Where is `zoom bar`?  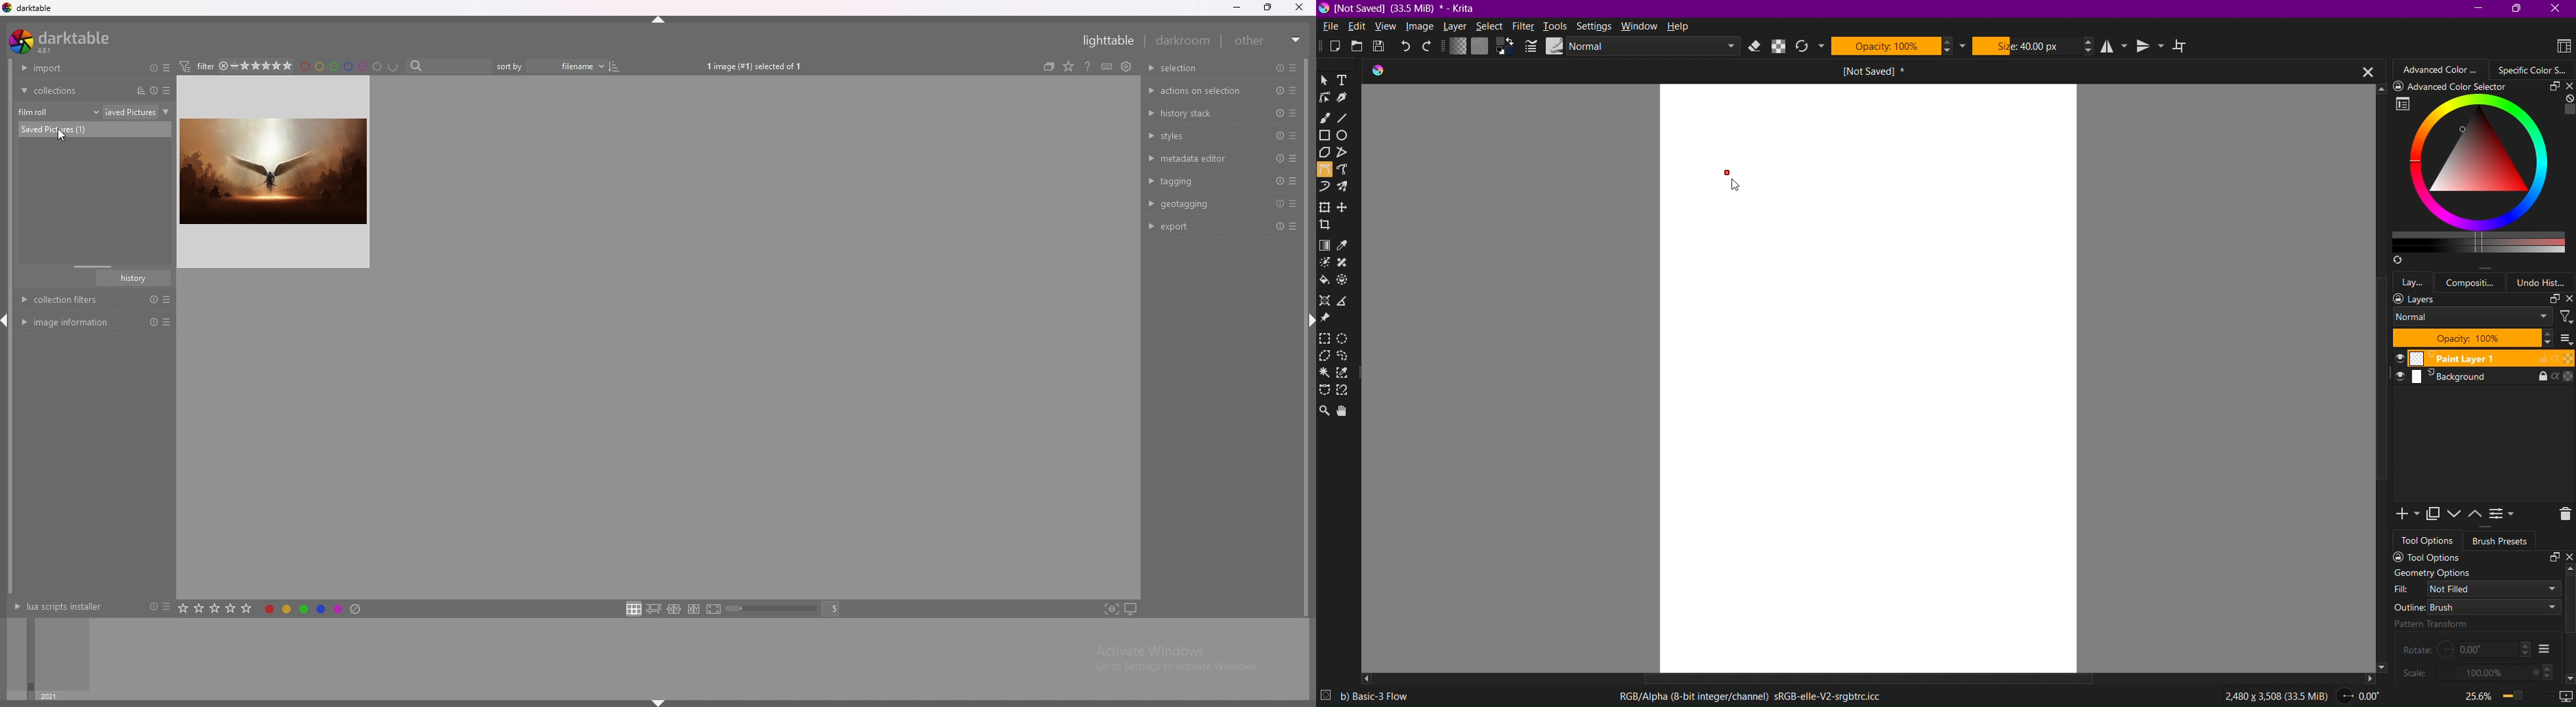
zoom bar is located at coordinates (774, 610).